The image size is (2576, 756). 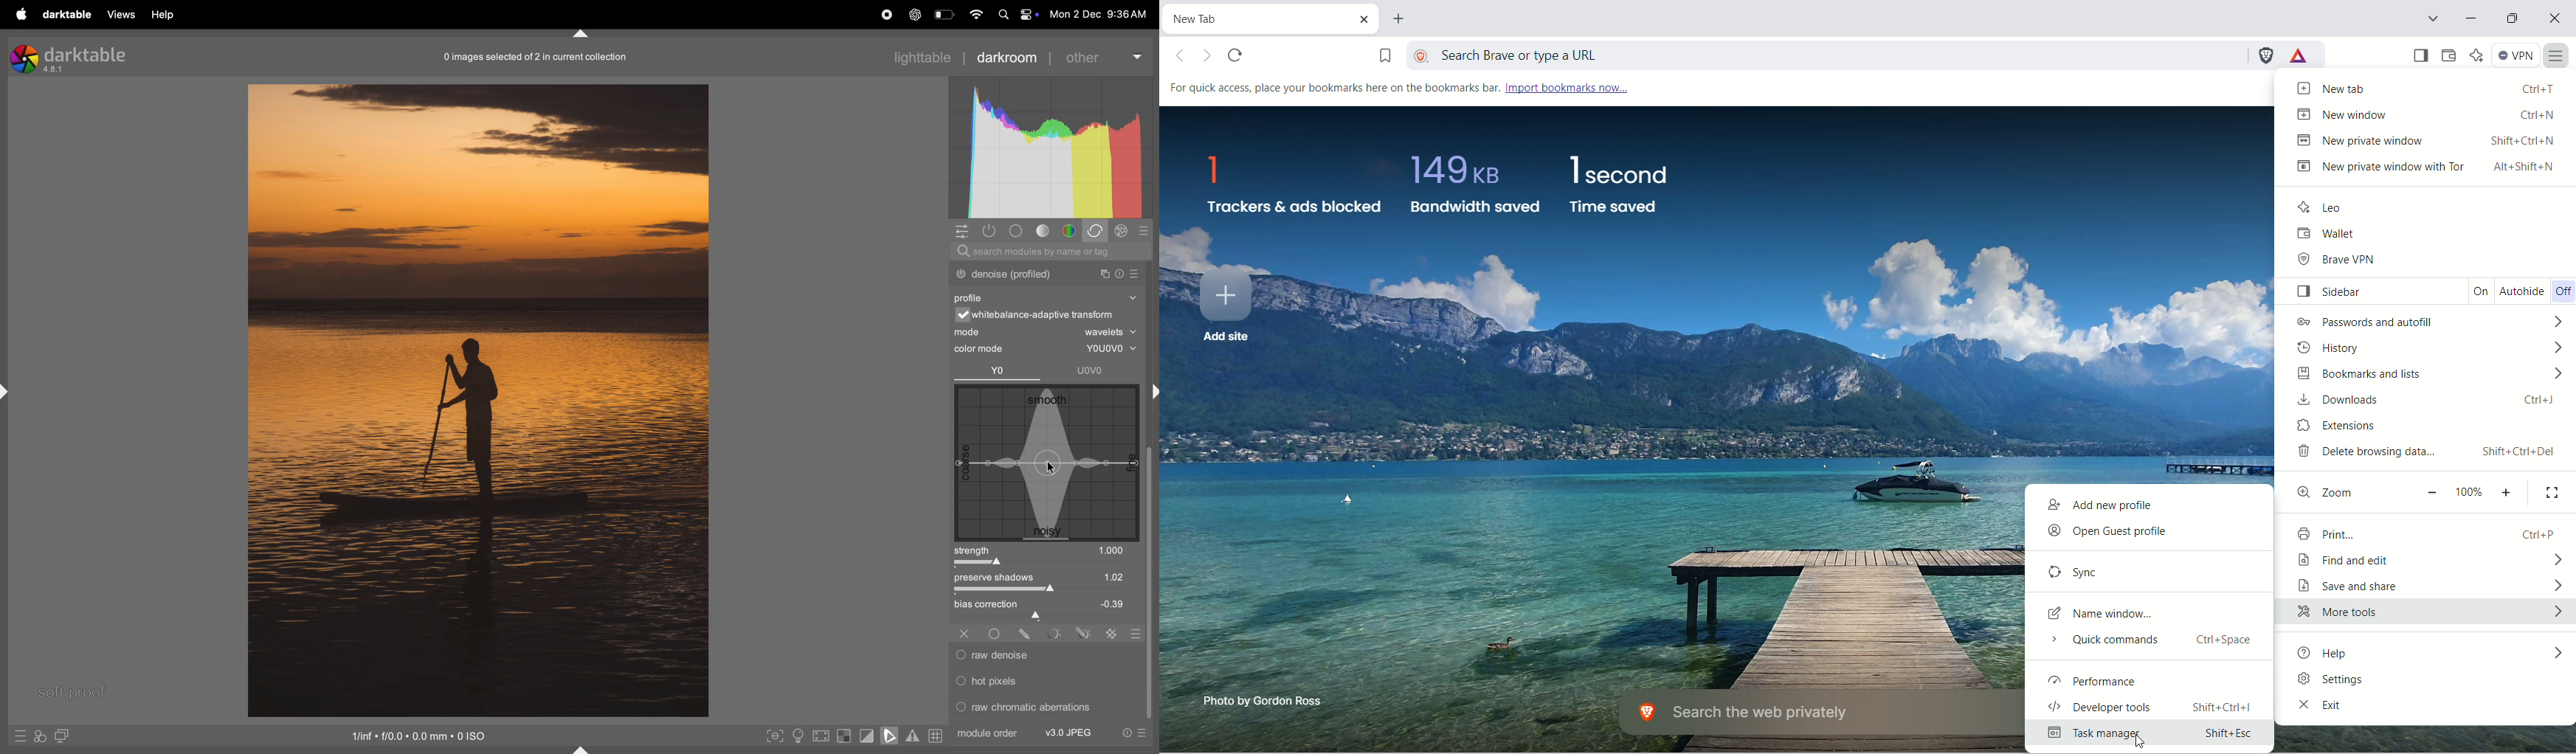 What do you see at coordinates (1105, 349) in the screenshot?
I see `youovo` at bounding box center [1105, 349].